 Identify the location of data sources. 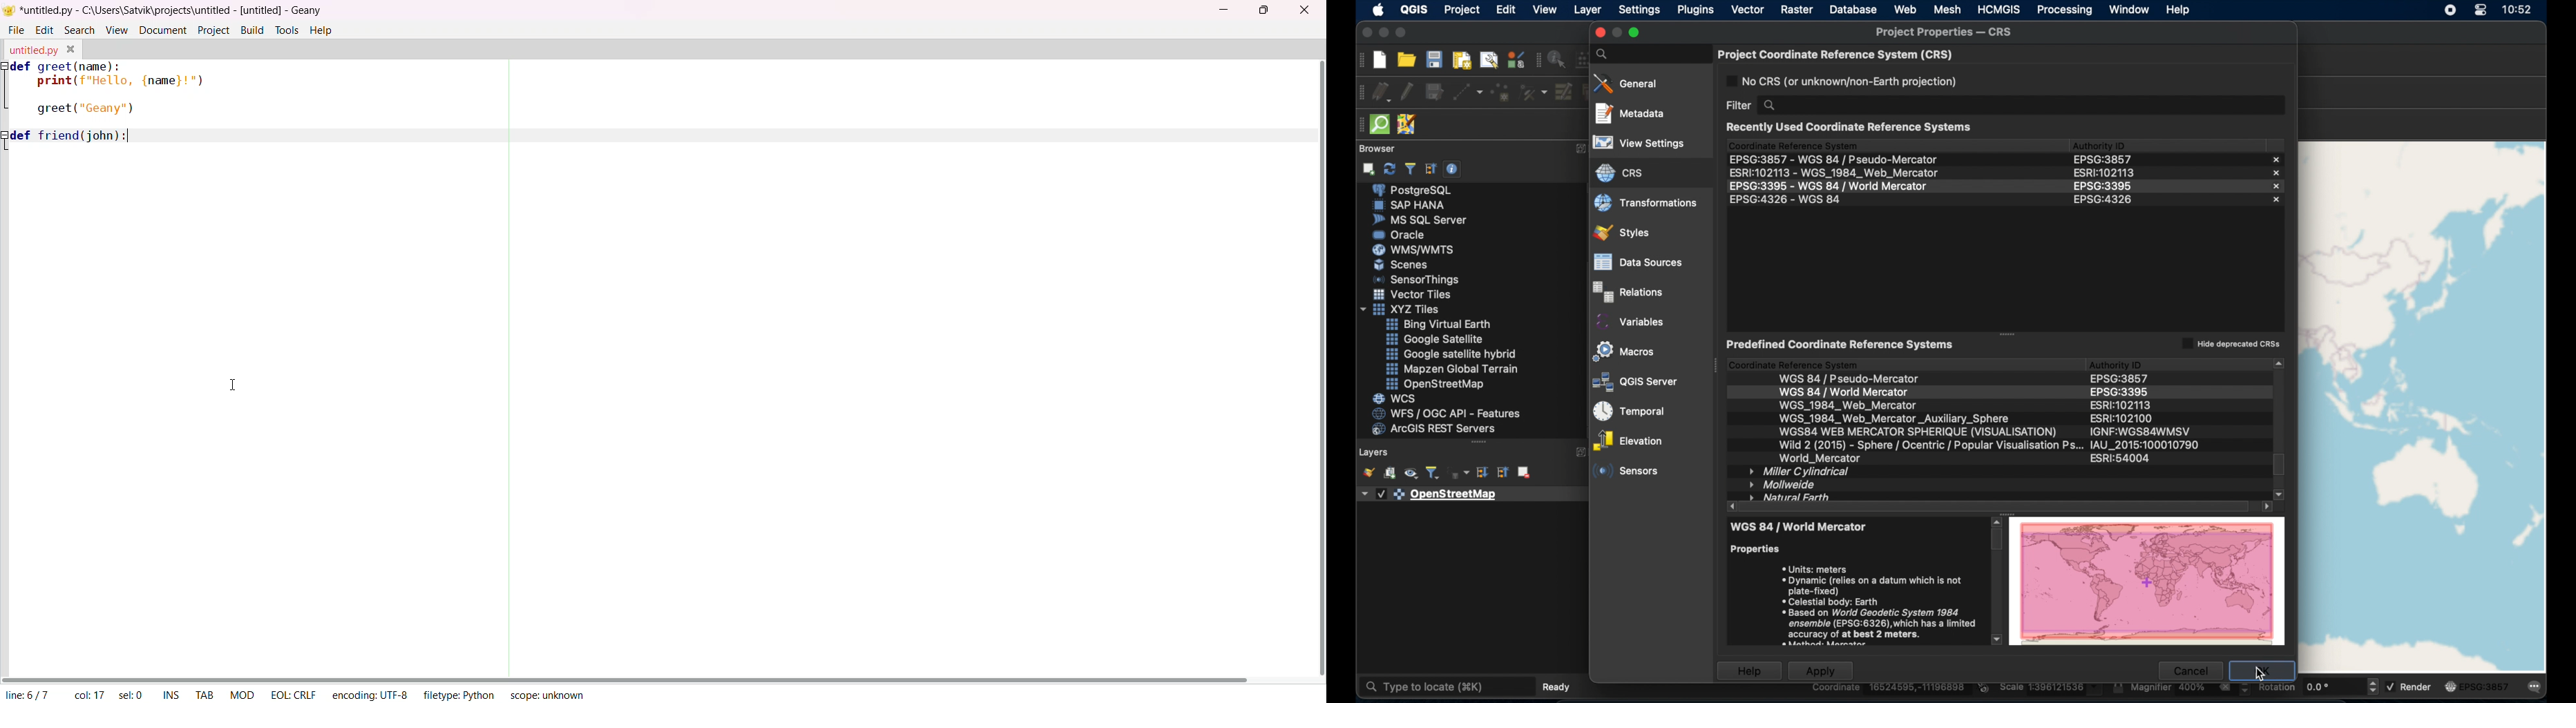
(1638, 260).